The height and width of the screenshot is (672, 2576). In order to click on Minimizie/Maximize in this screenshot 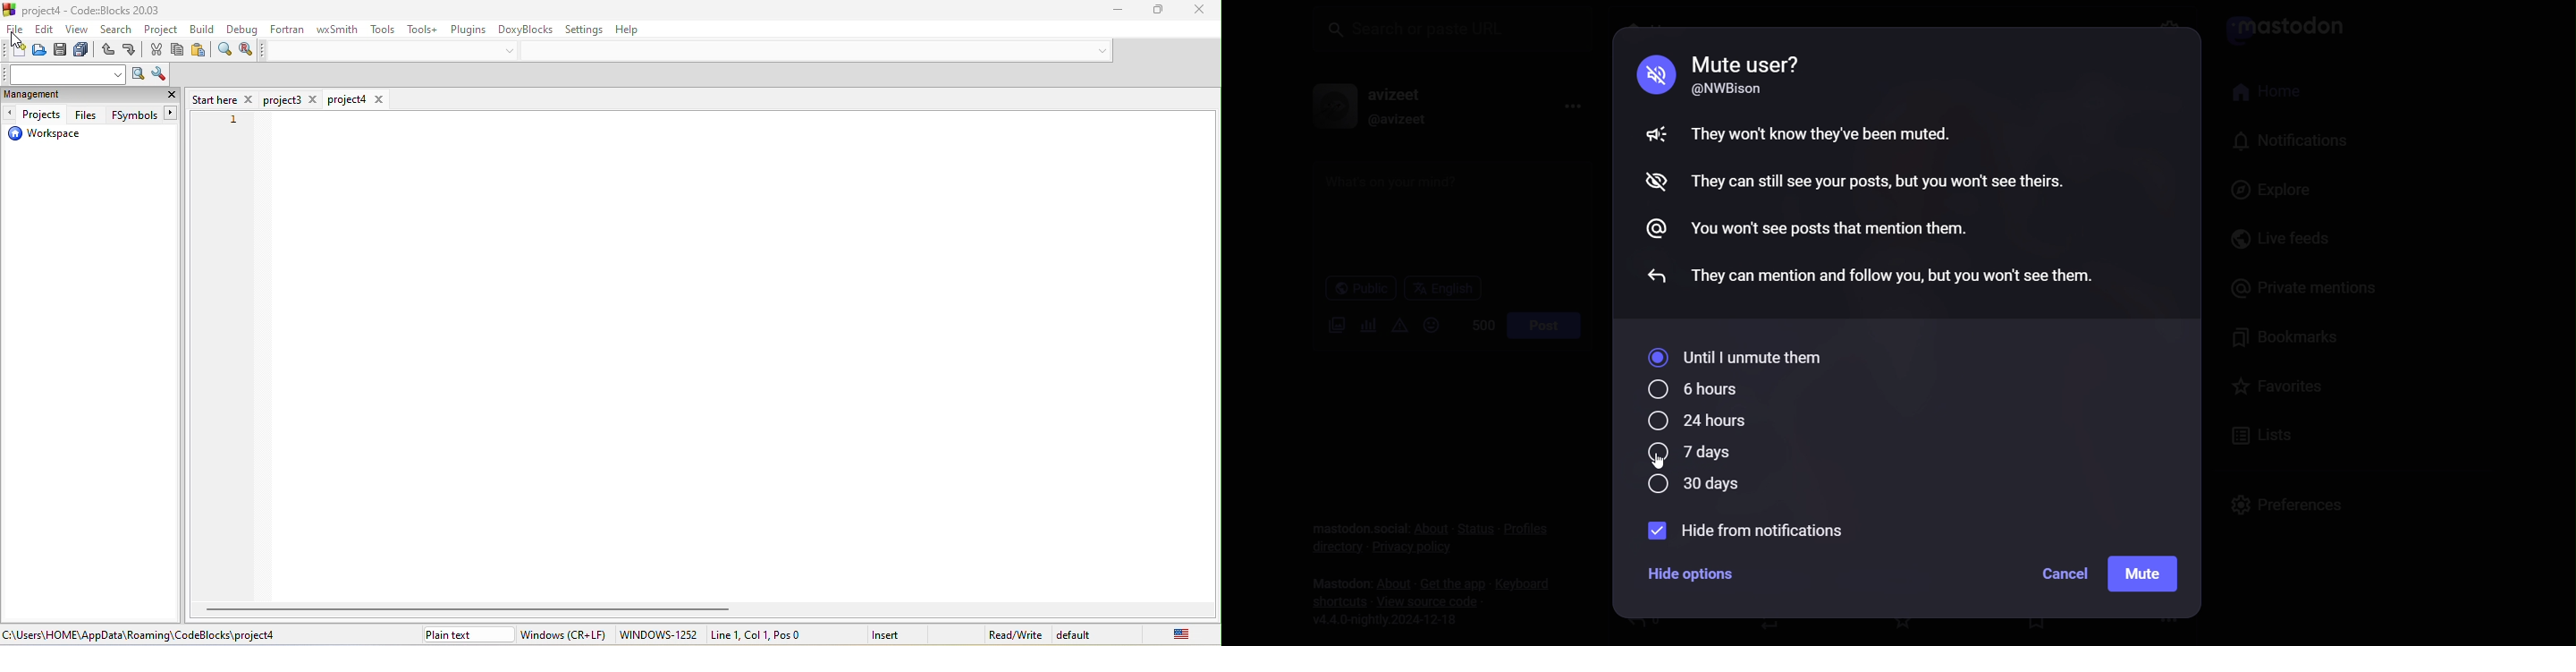, I will do `click(1152, 10)`.